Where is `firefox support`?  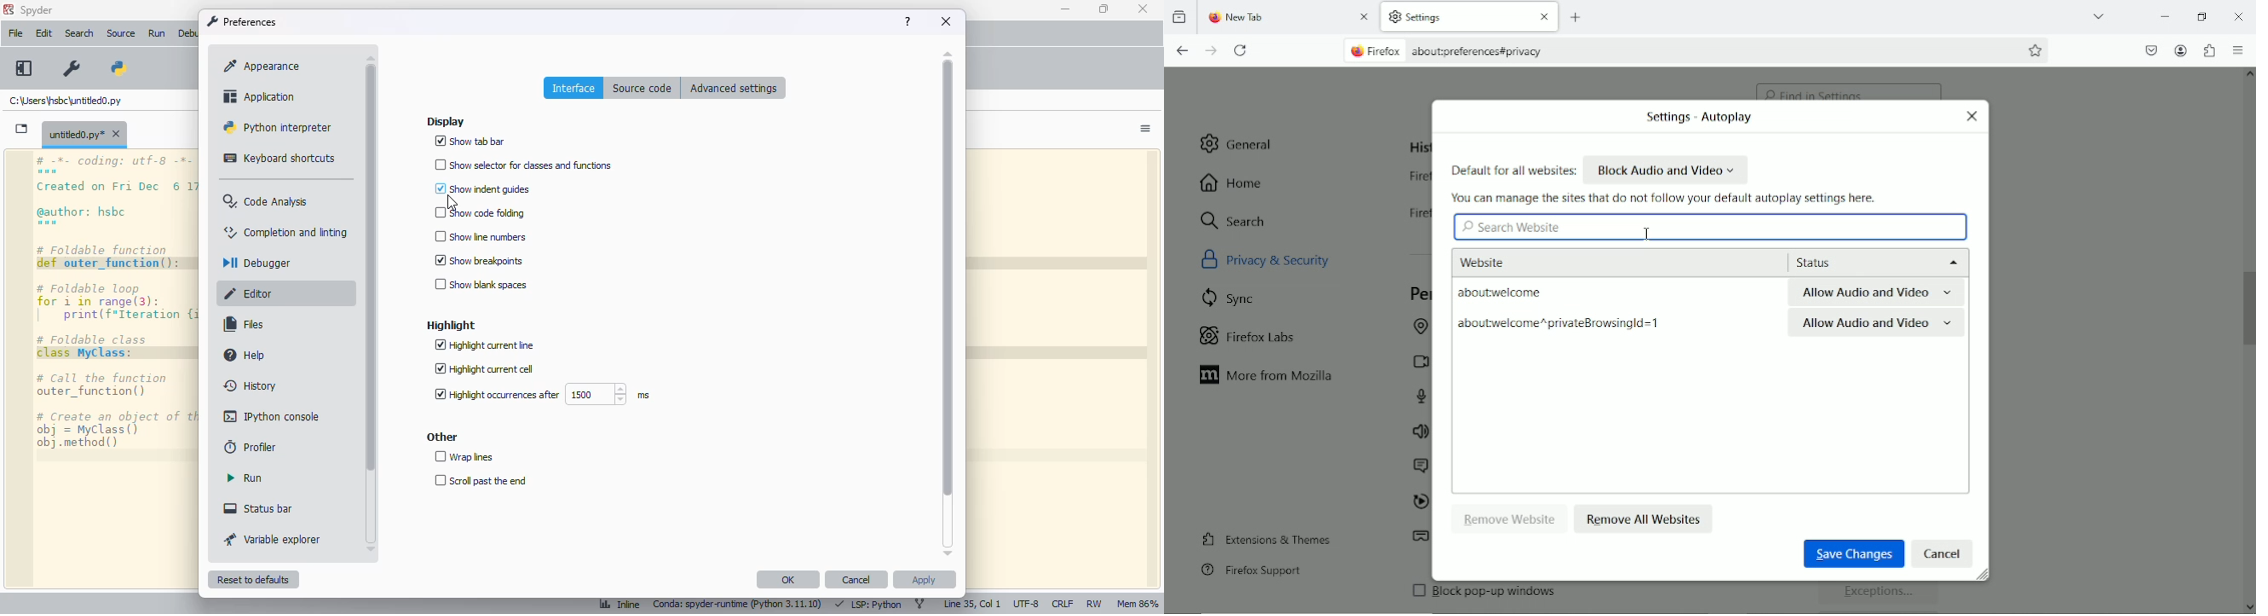
firefox support is located at coordinates (1251, 571).